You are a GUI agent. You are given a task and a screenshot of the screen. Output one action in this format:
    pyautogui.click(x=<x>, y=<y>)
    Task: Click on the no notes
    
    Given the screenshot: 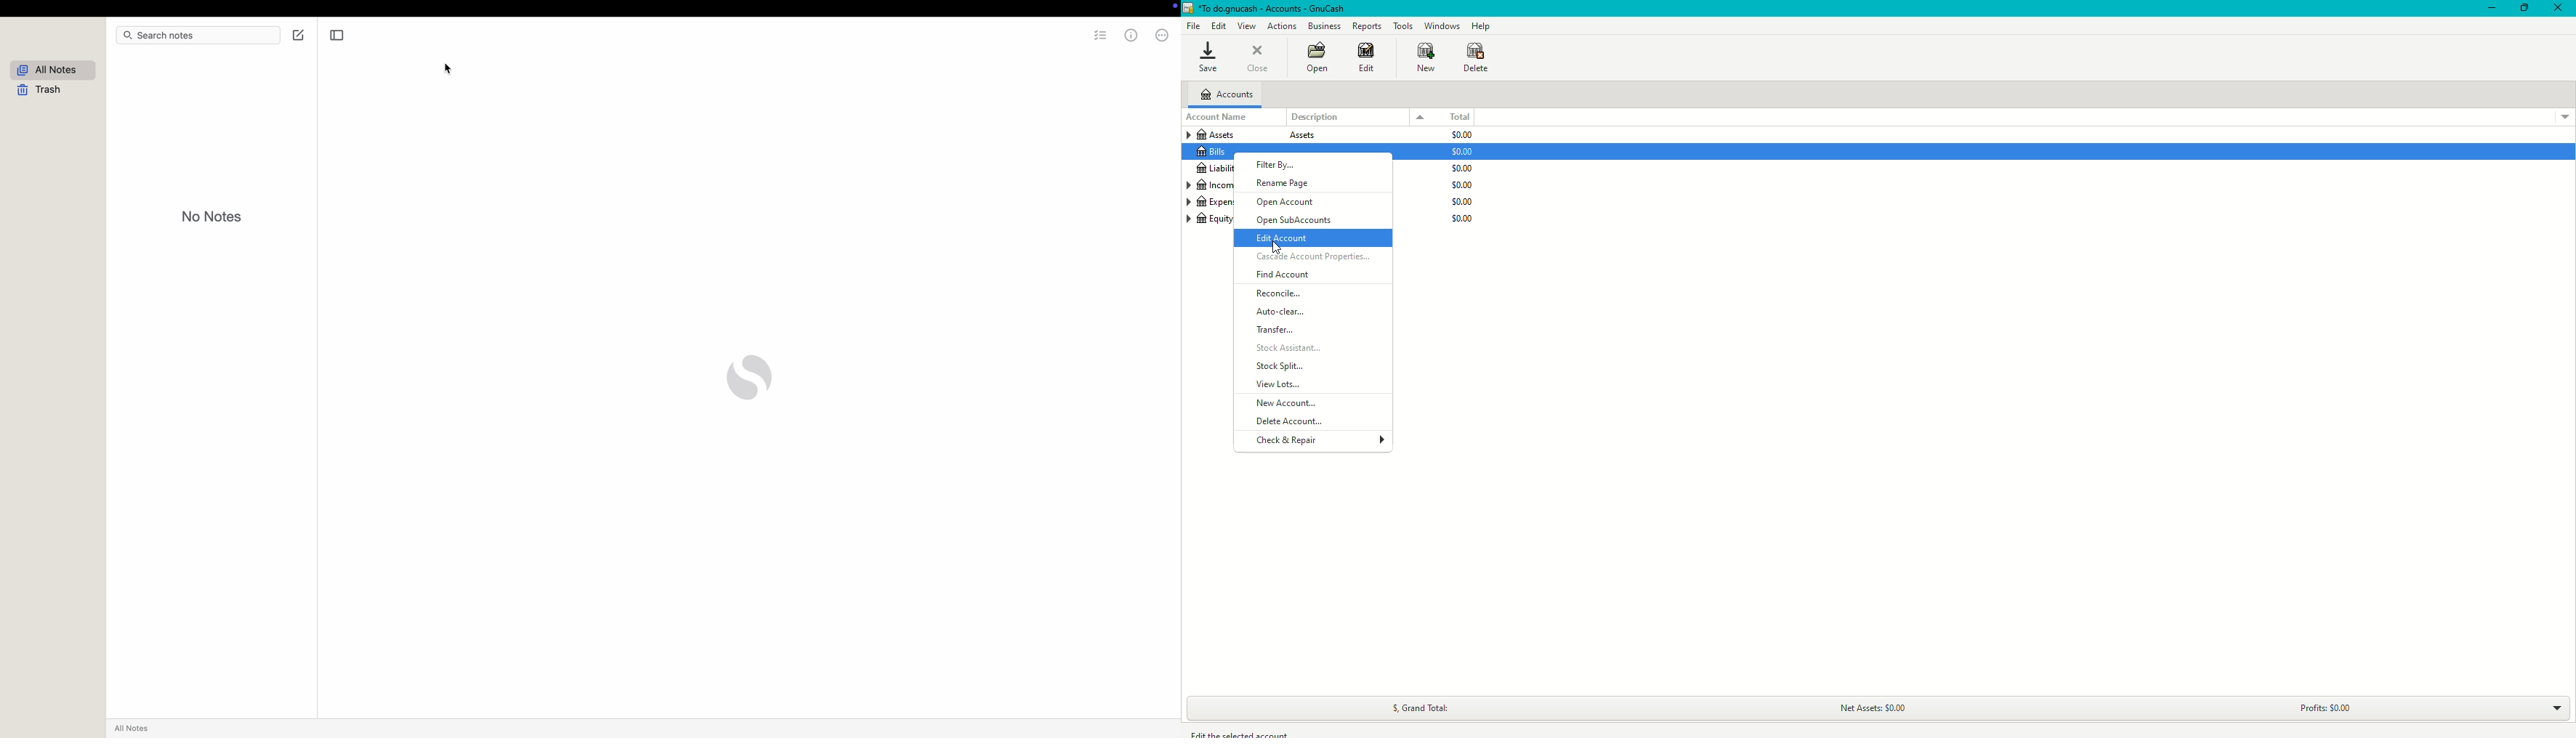 What is the action you would take?
    pyautogui.click(x=213, y=216)
    